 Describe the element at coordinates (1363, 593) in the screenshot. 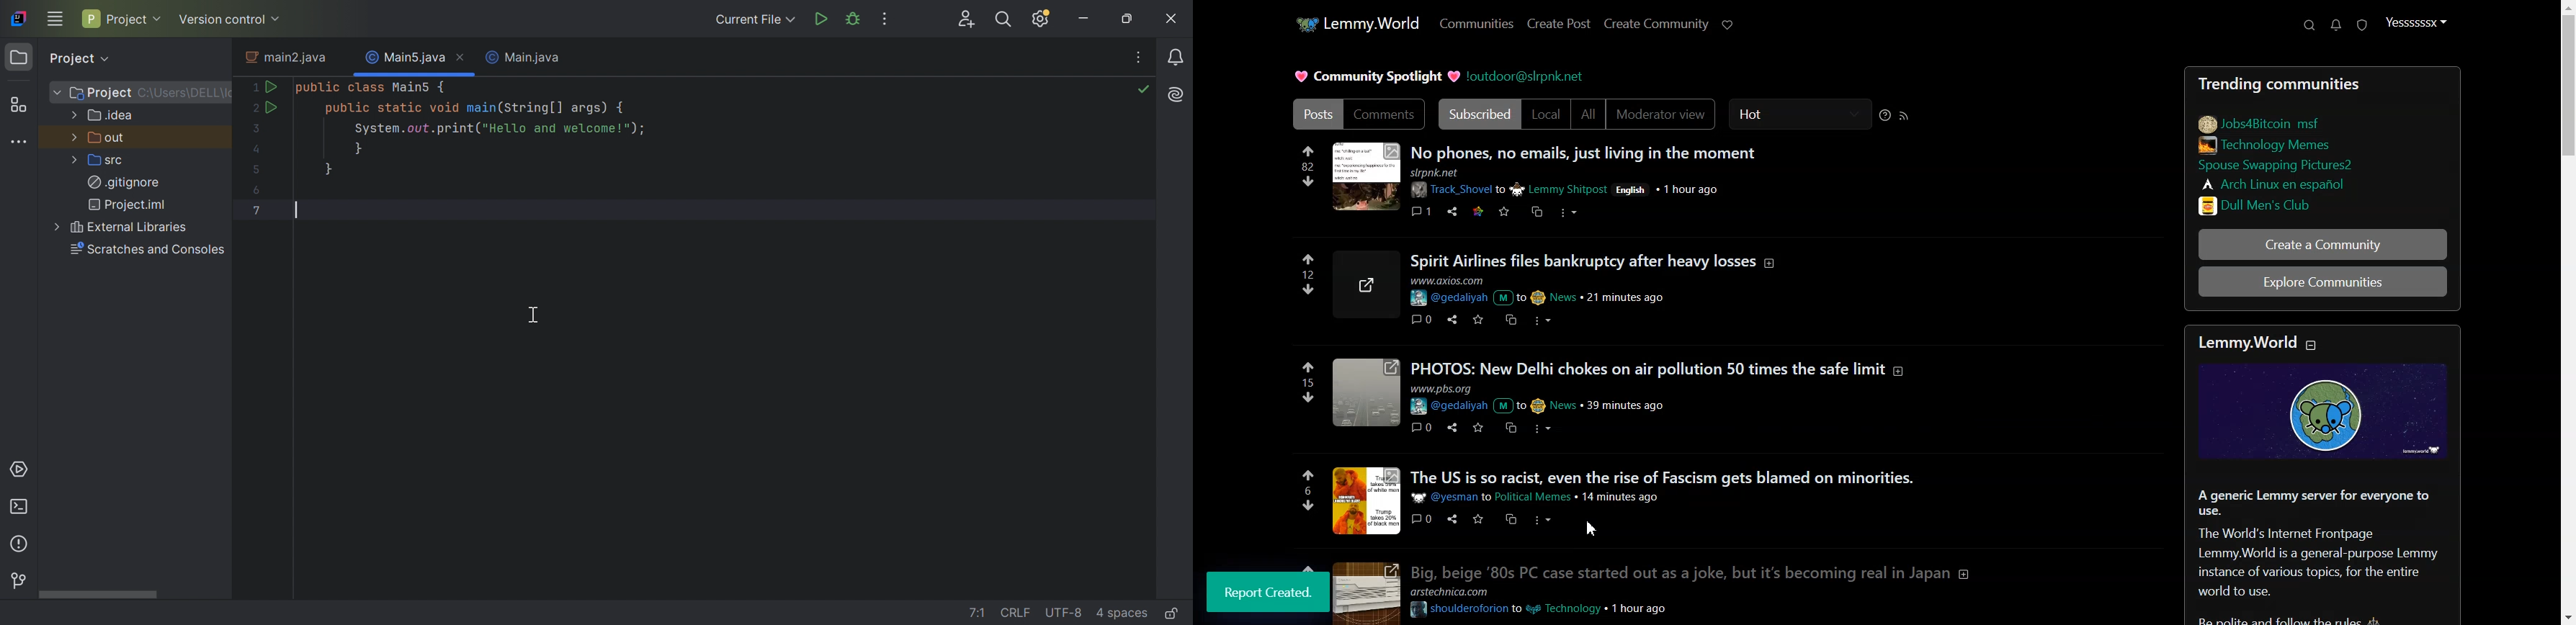

I see `image` at that location.